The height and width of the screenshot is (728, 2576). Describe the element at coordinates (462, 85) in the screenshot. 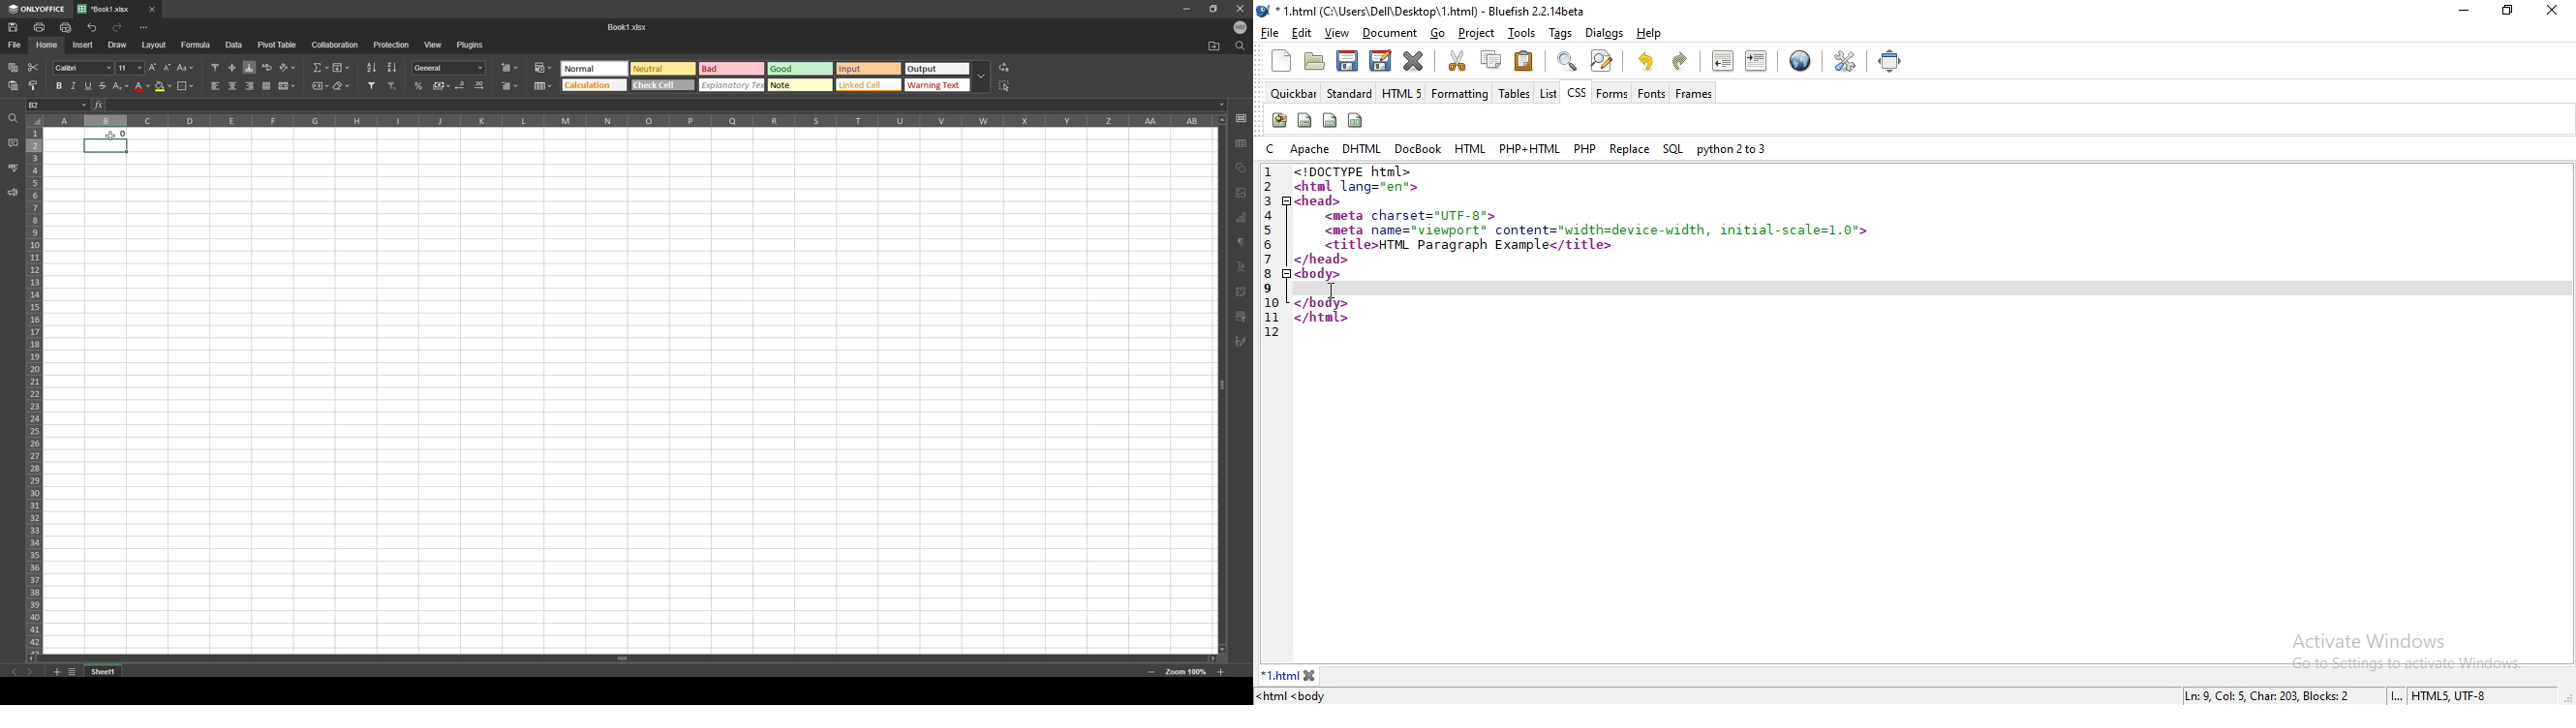

I see `decrease decimal` at that location.